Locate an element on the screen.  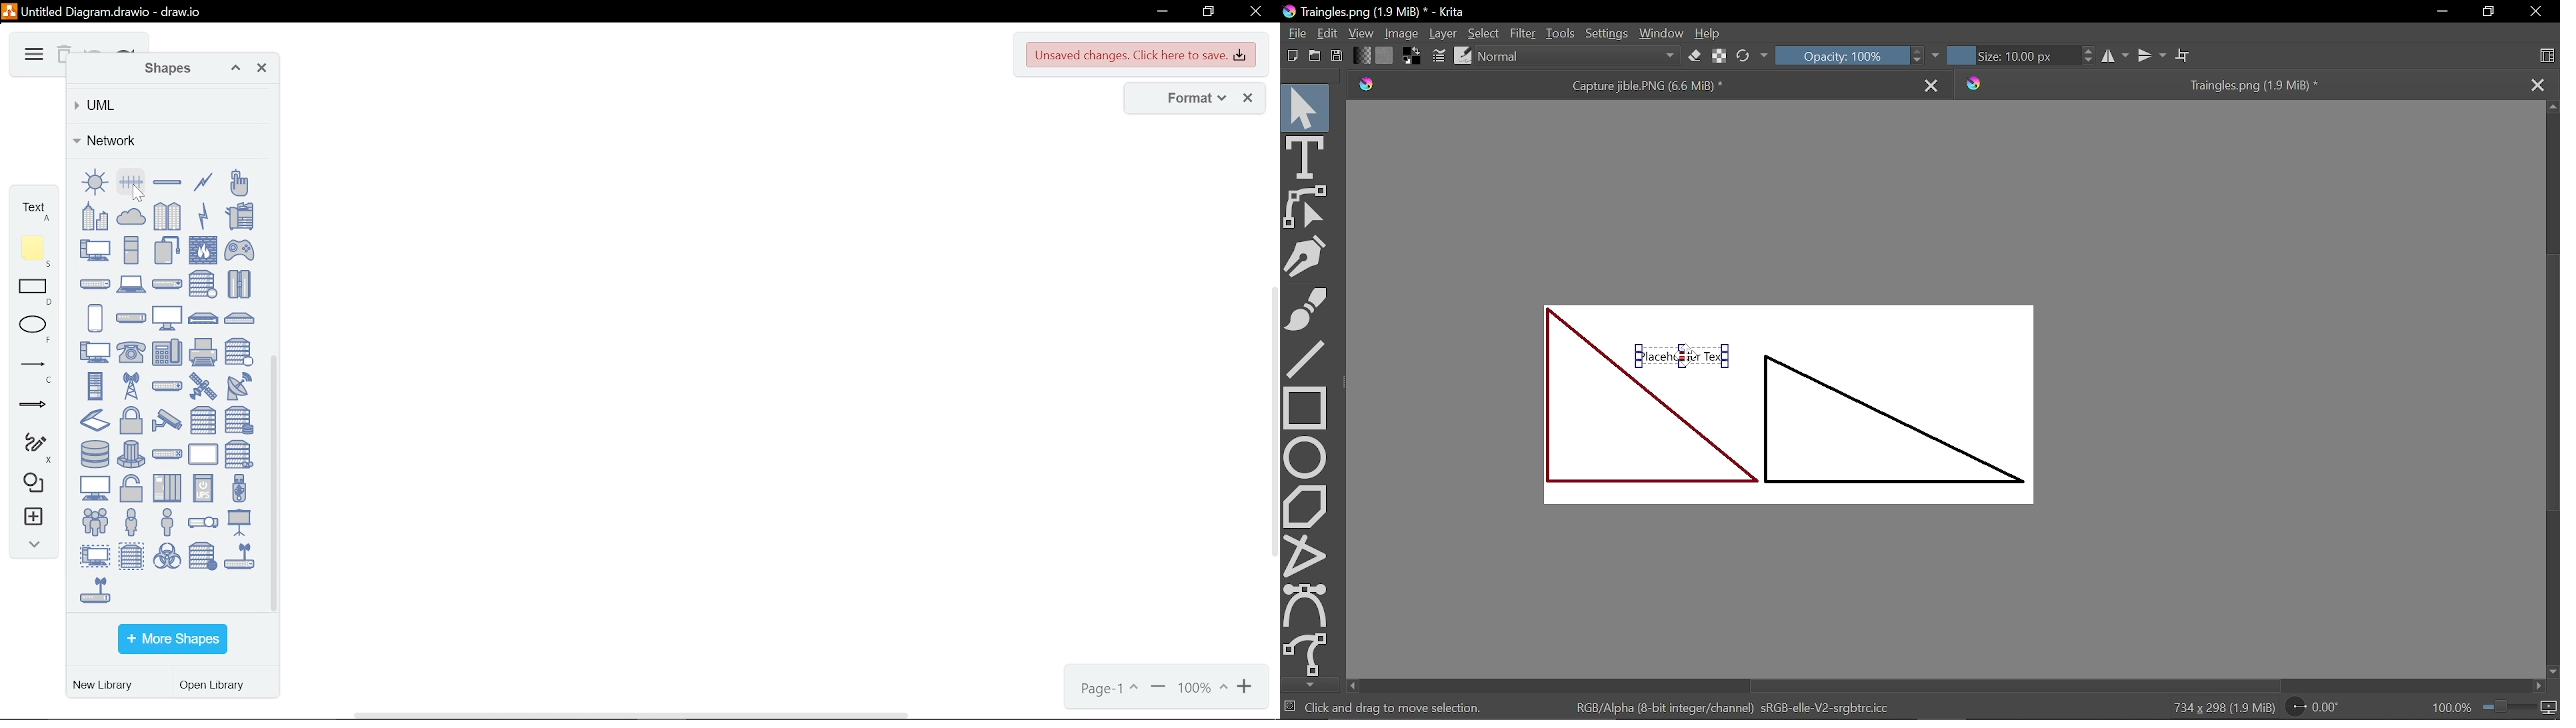
Choose brush preset is located at coordinates (1462, 56).